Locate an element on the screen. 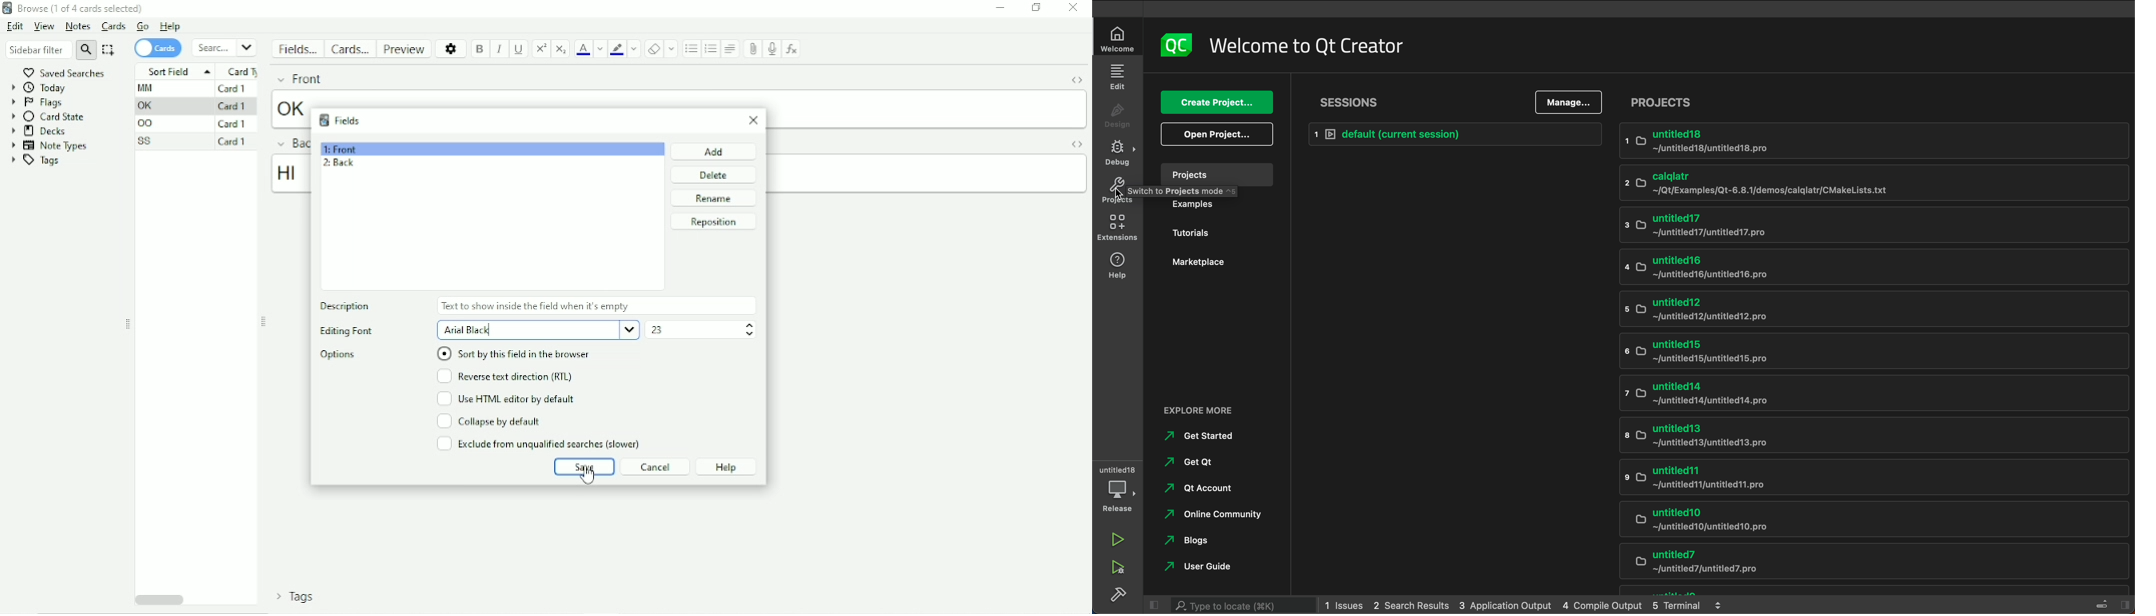 The image size is (2156, 616). Cards is located at coordinates (352, 49).